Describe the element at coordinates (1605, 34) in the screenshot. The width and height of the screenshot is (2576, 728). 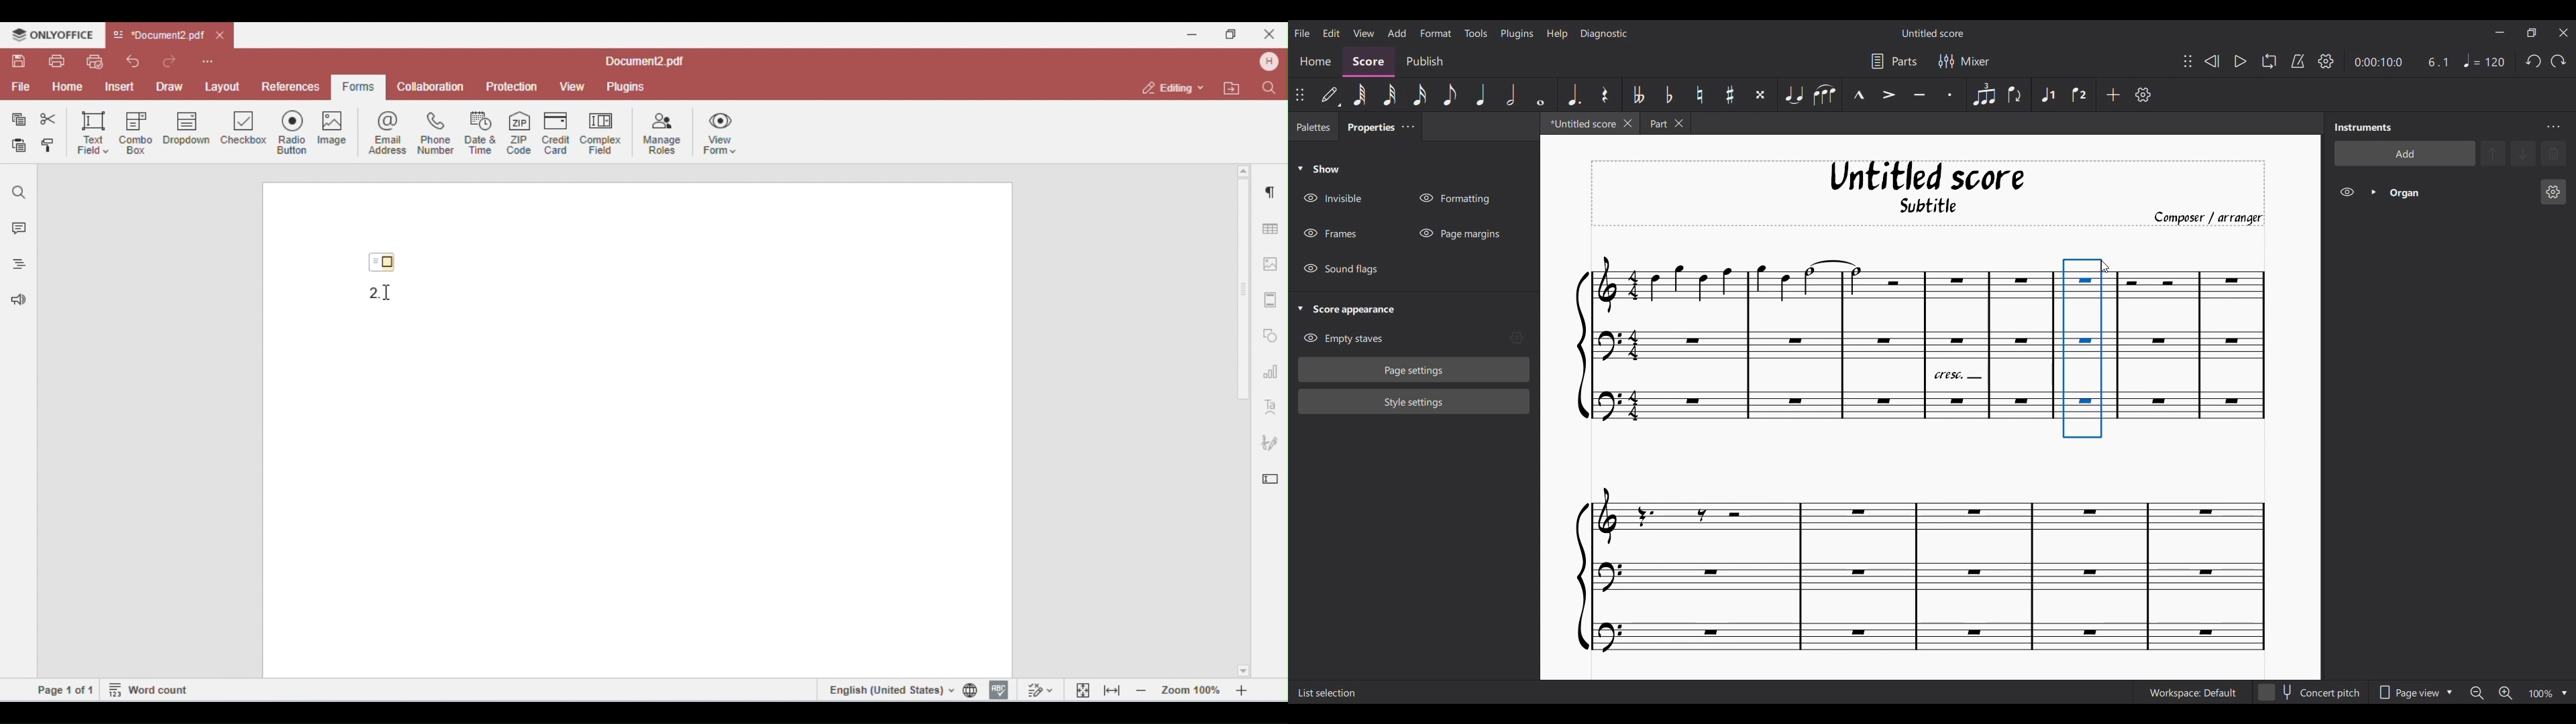
I see `Diagnostic menu` at that location.